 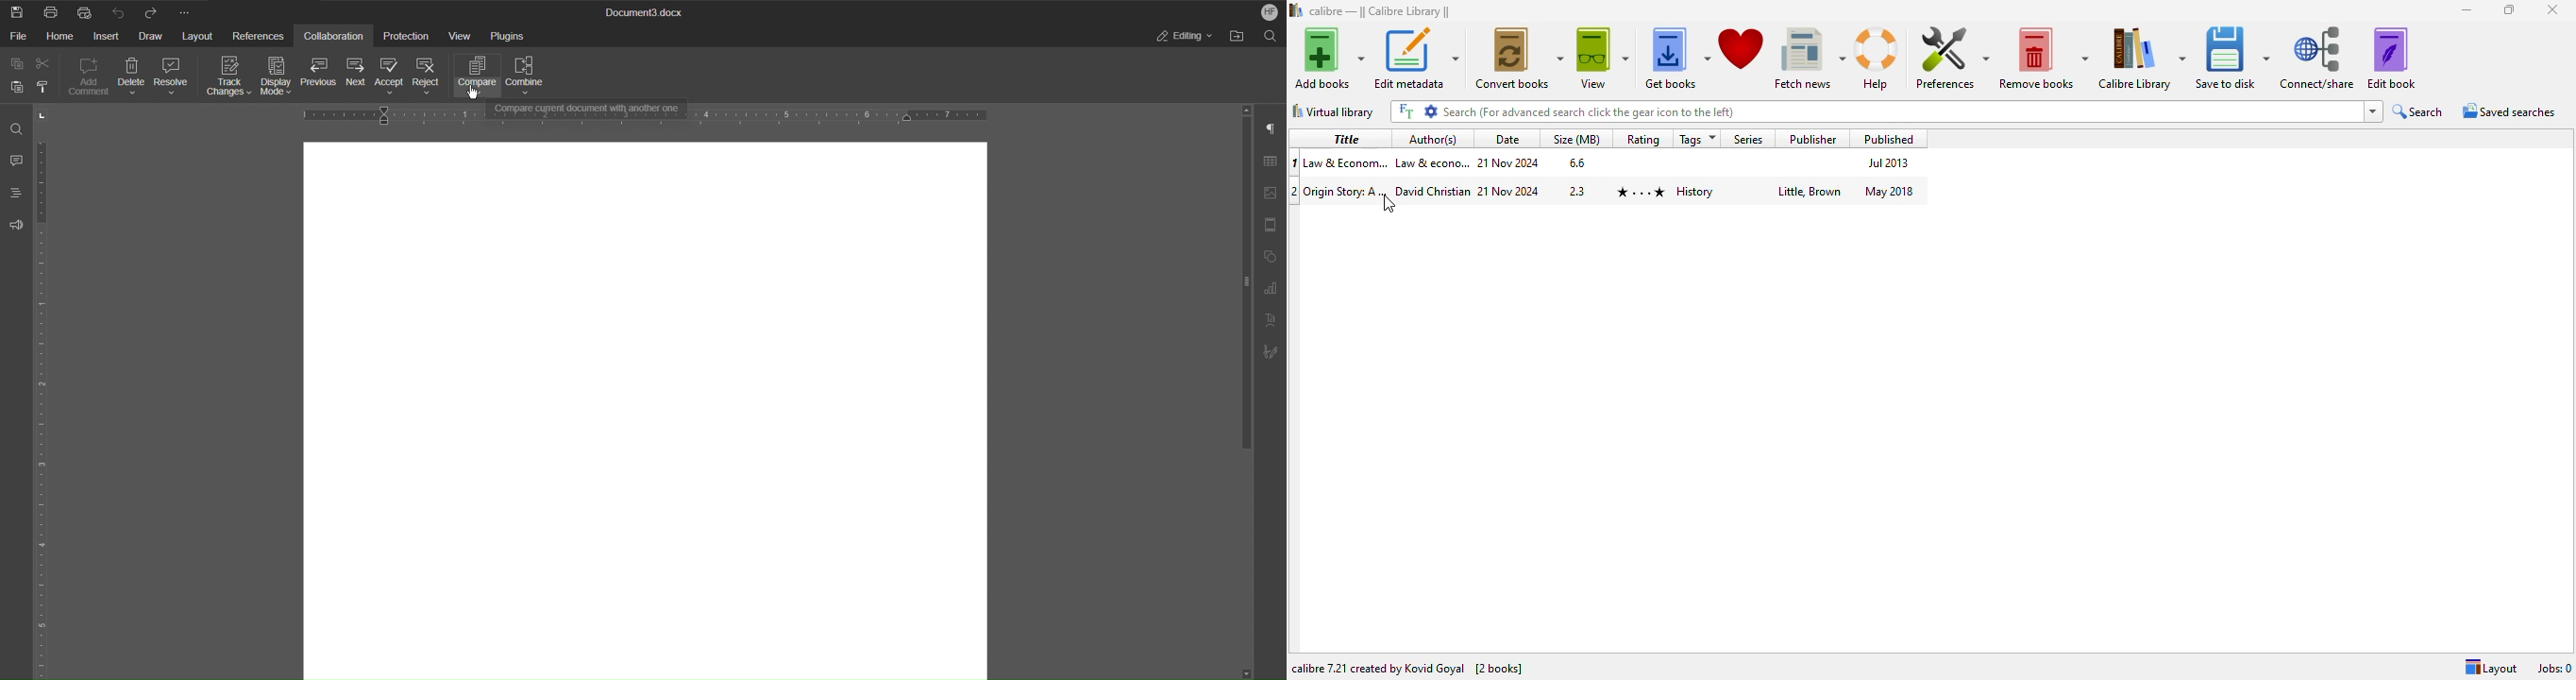 What do you see at coordinates (1694, 192) in the screenshot?
I see `history` at bounding box center [1694, 192].